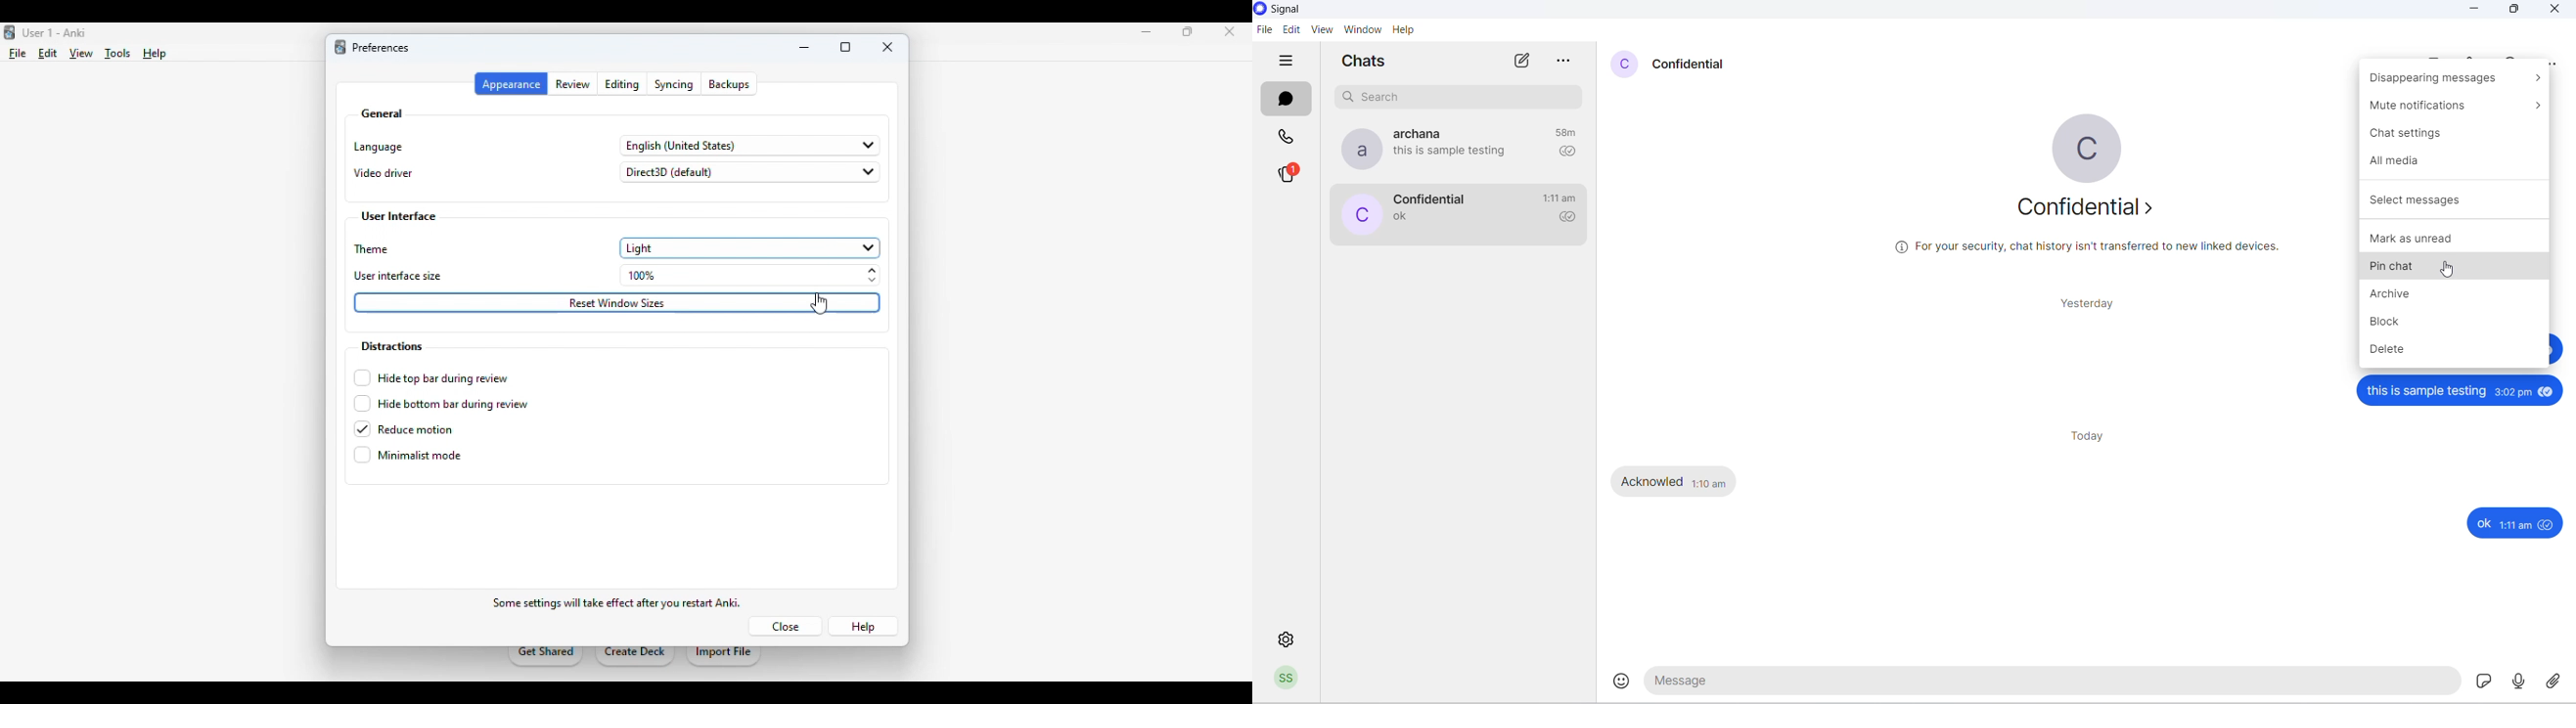 This screenshot has width=2576, height=728. Describe the element at coordinates (2092, 437) in the screenshot. I see `today messages heading` at that location.